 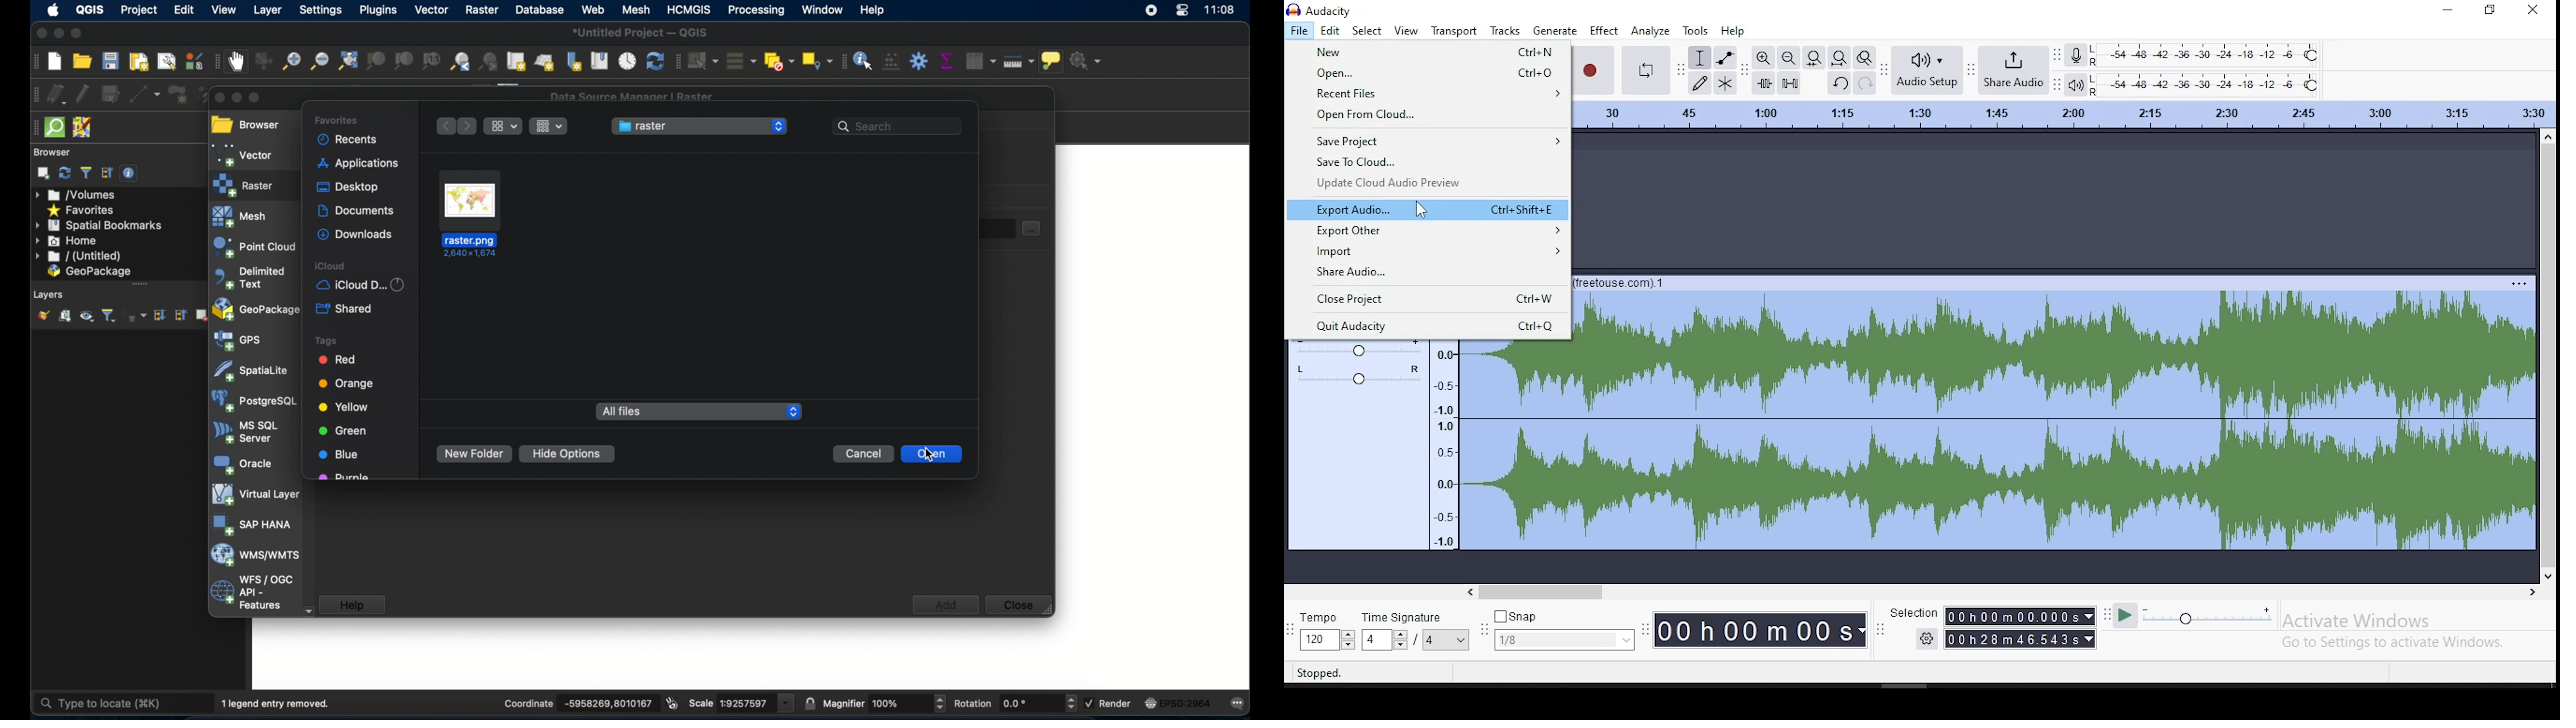 I want to click on database, so click(x=541, y=11).